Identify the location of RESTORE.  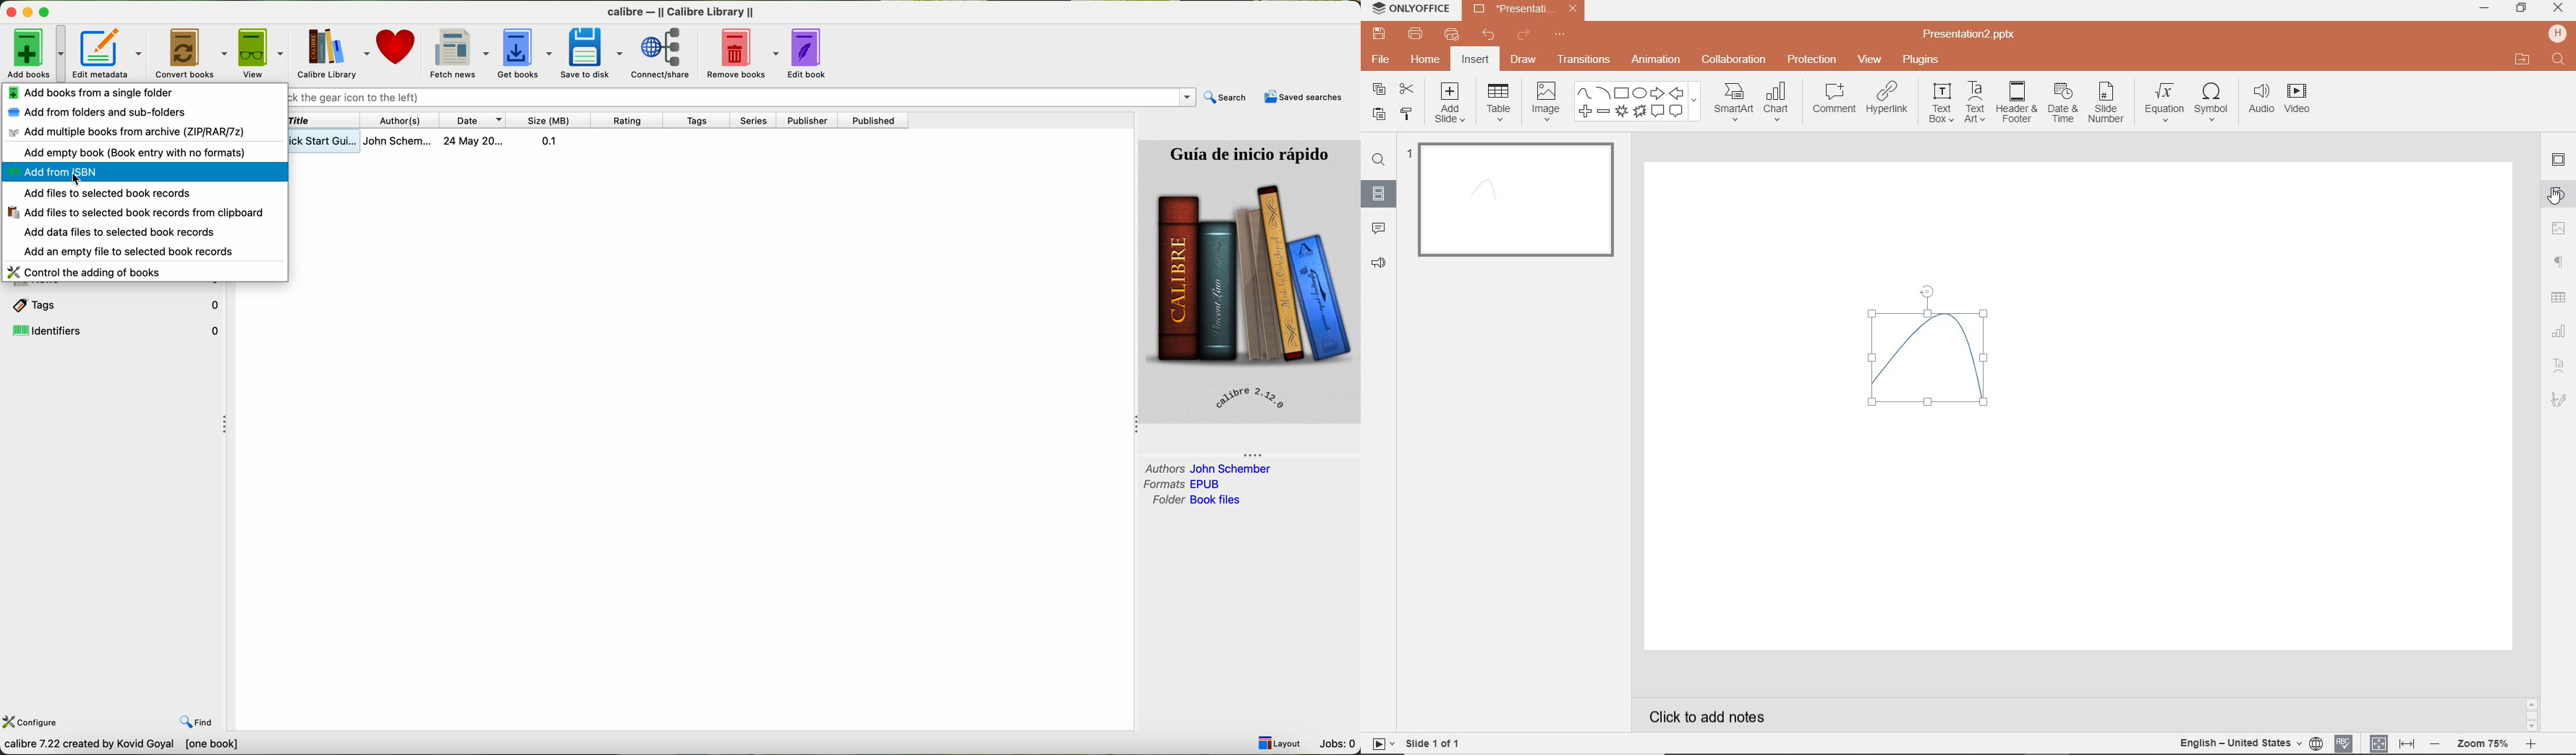
(2522, 8).